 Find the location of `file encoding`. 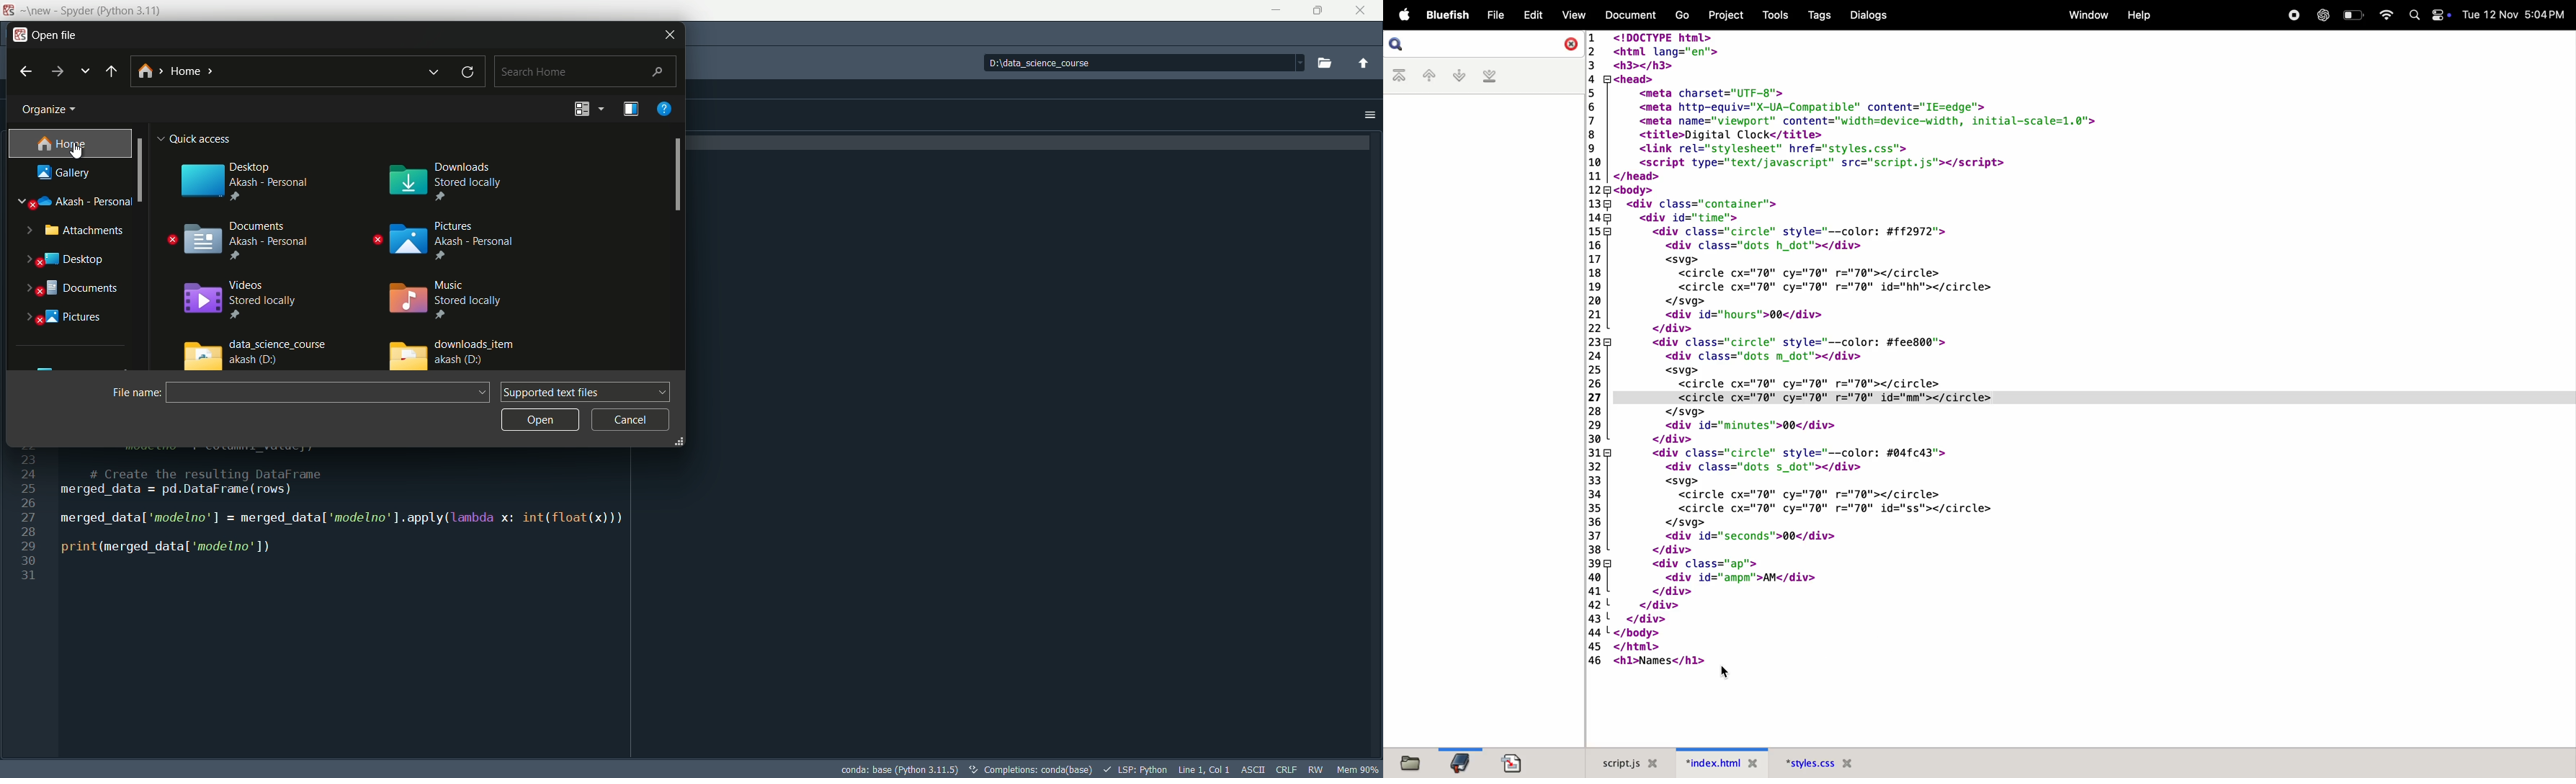

file encoding is located at coordinates (1253, 768).